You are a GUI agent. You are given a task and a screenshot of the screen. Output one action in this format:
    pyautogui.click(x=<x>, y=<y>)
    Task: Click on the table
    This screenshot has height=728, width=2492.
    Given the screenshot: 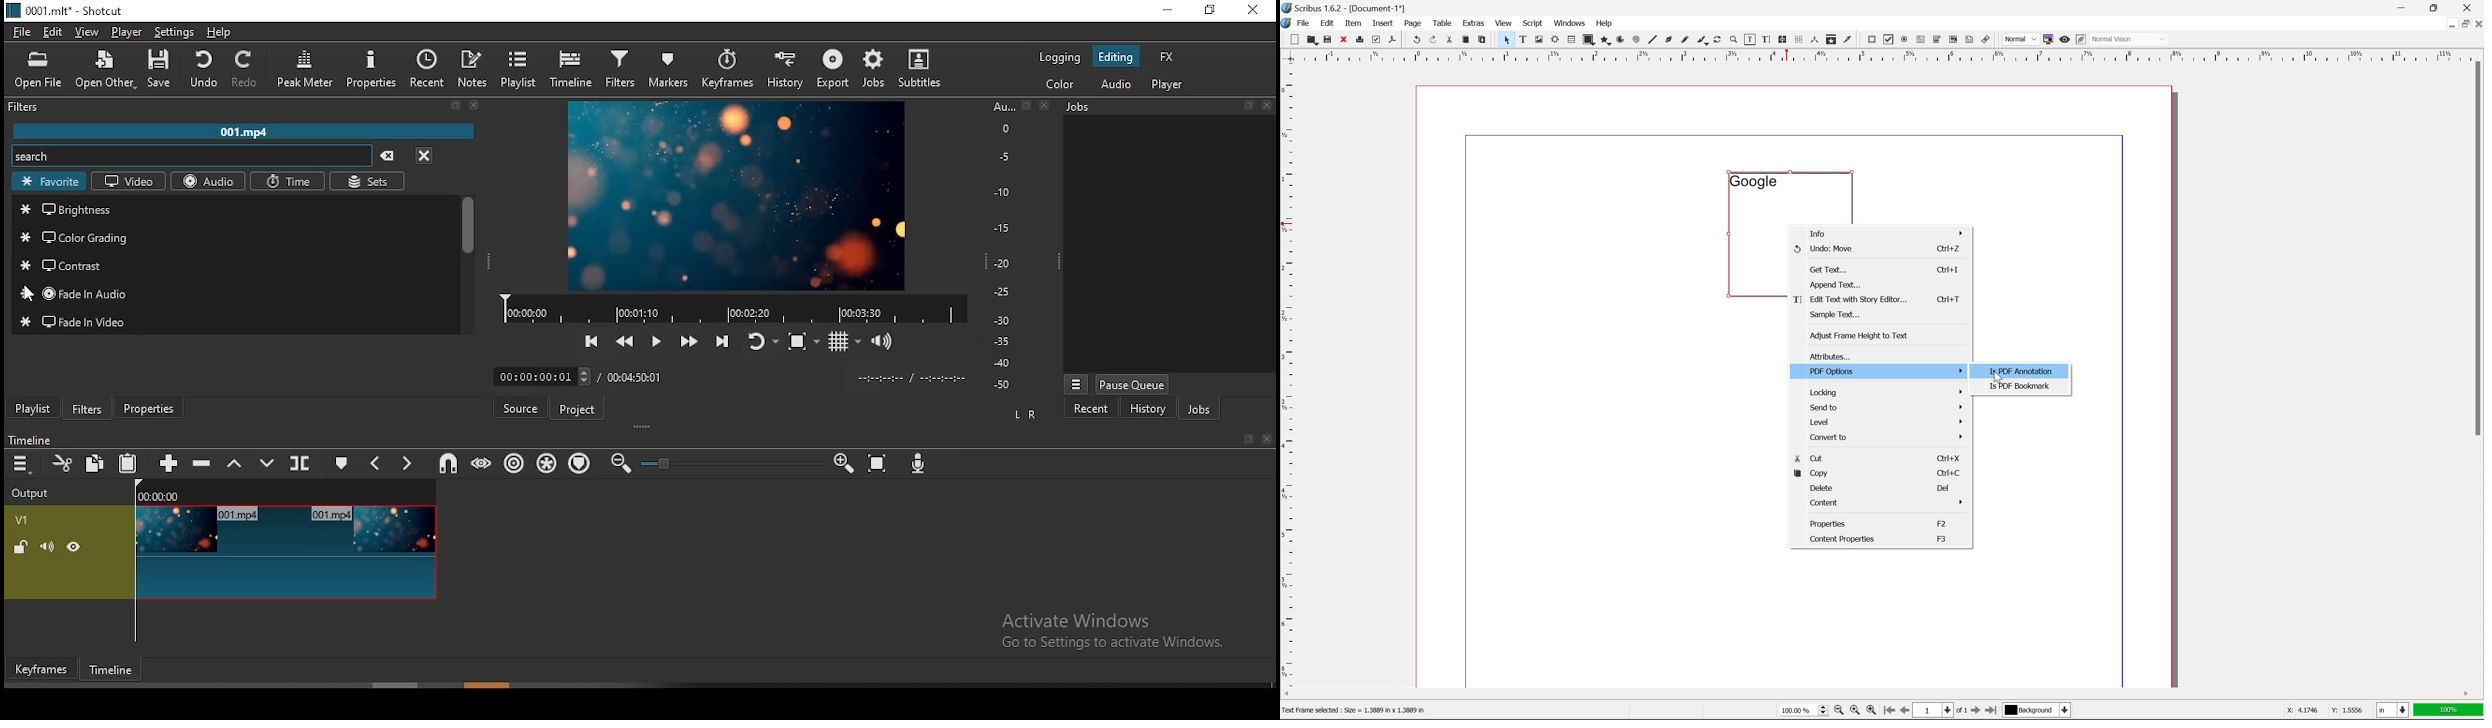 What is the action you would take?
    pyautogui.click(x=1442, y=23)
    